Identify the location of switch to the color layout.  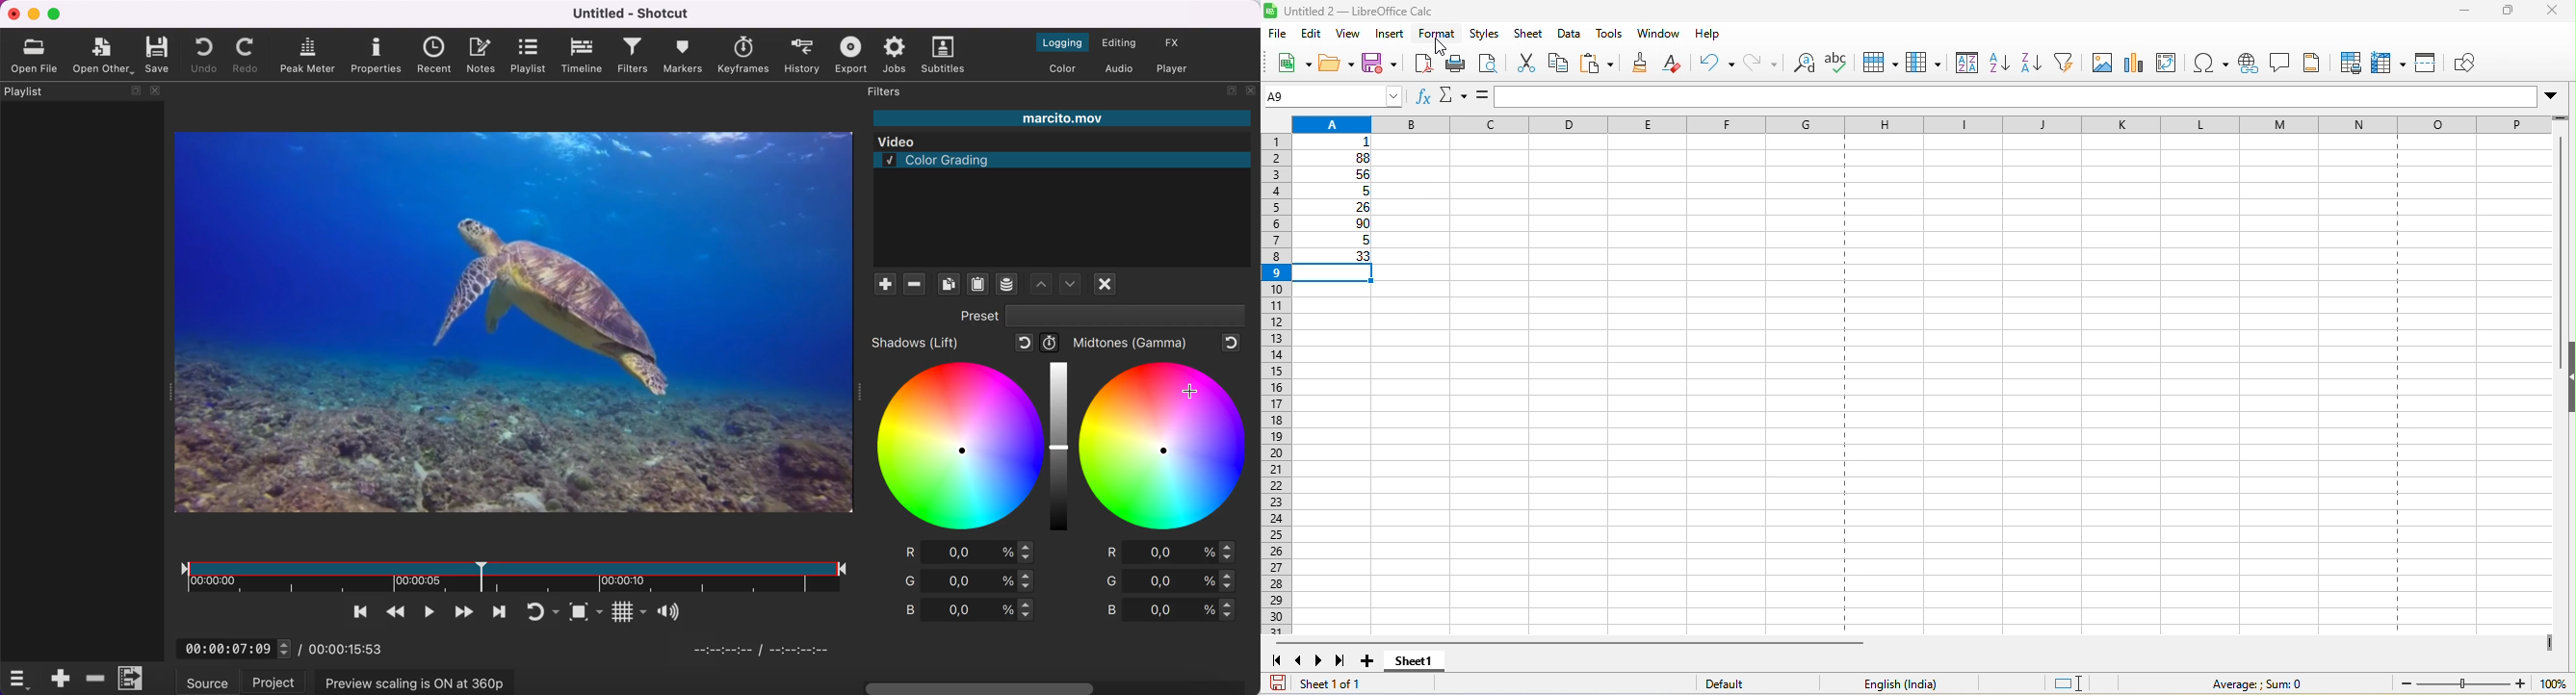
(1064, 70).